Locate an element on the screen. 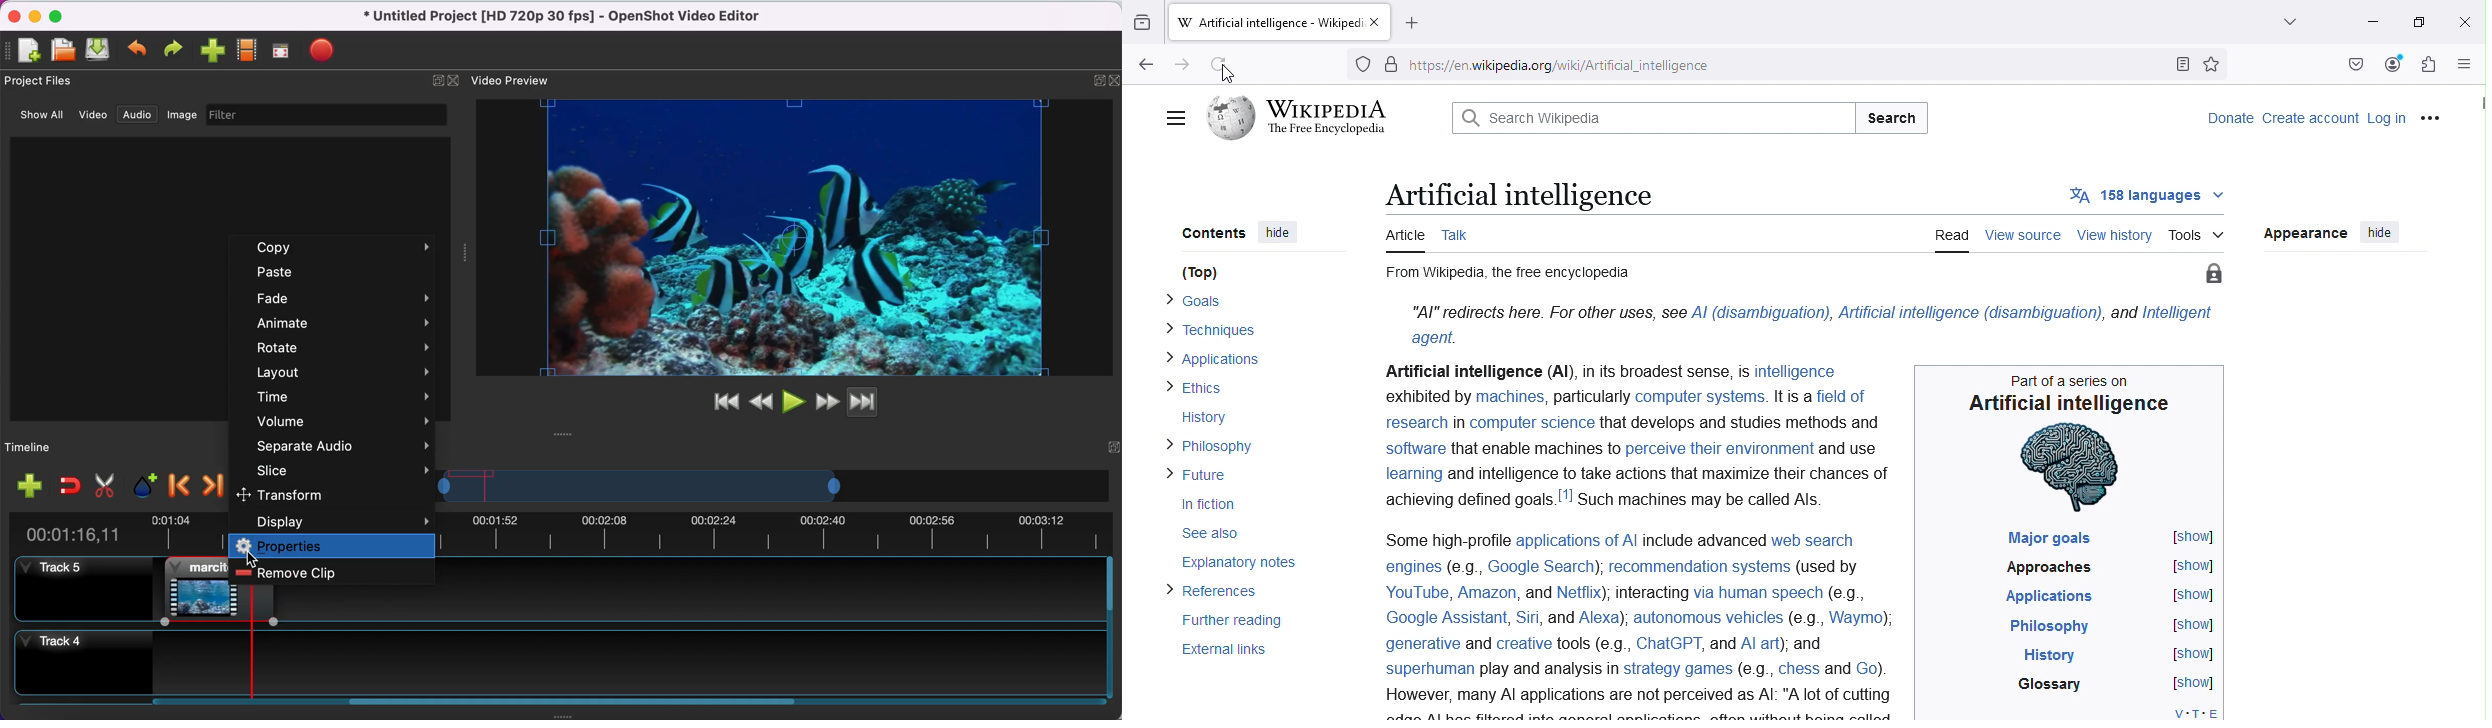 This screenshot has height=728, width=2492. open file is located at coordinates (62, 50).